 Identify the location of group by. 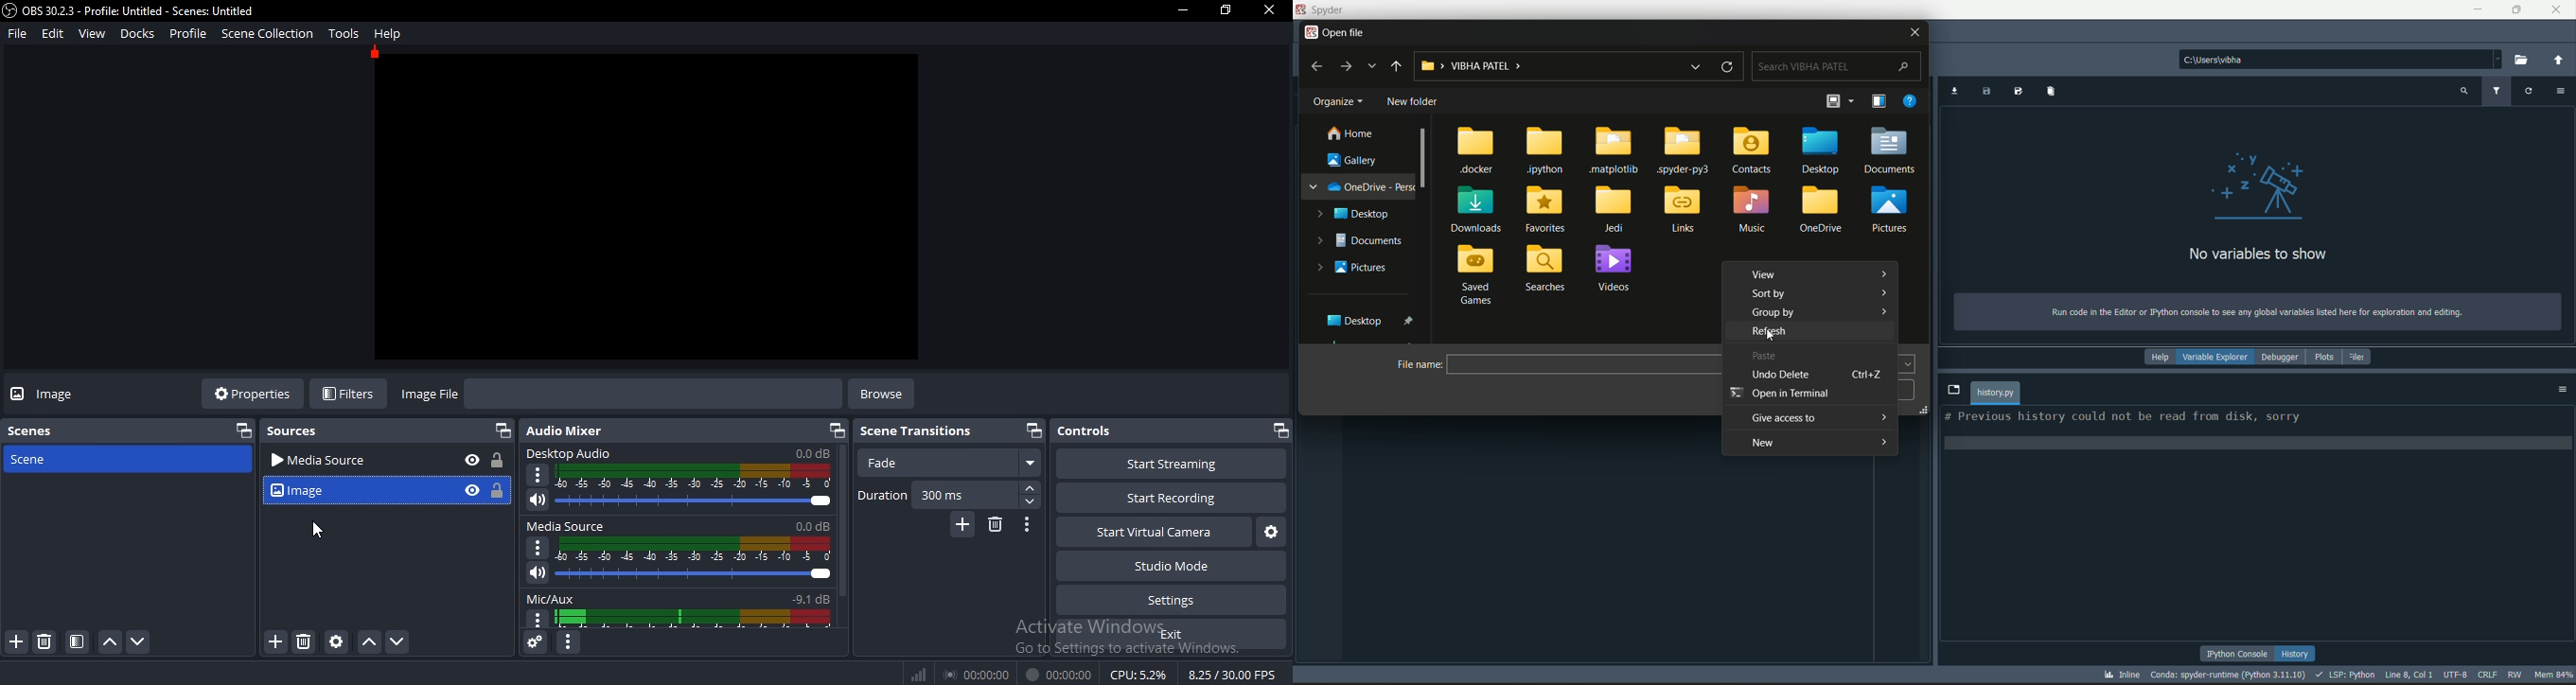
(1770, 313).